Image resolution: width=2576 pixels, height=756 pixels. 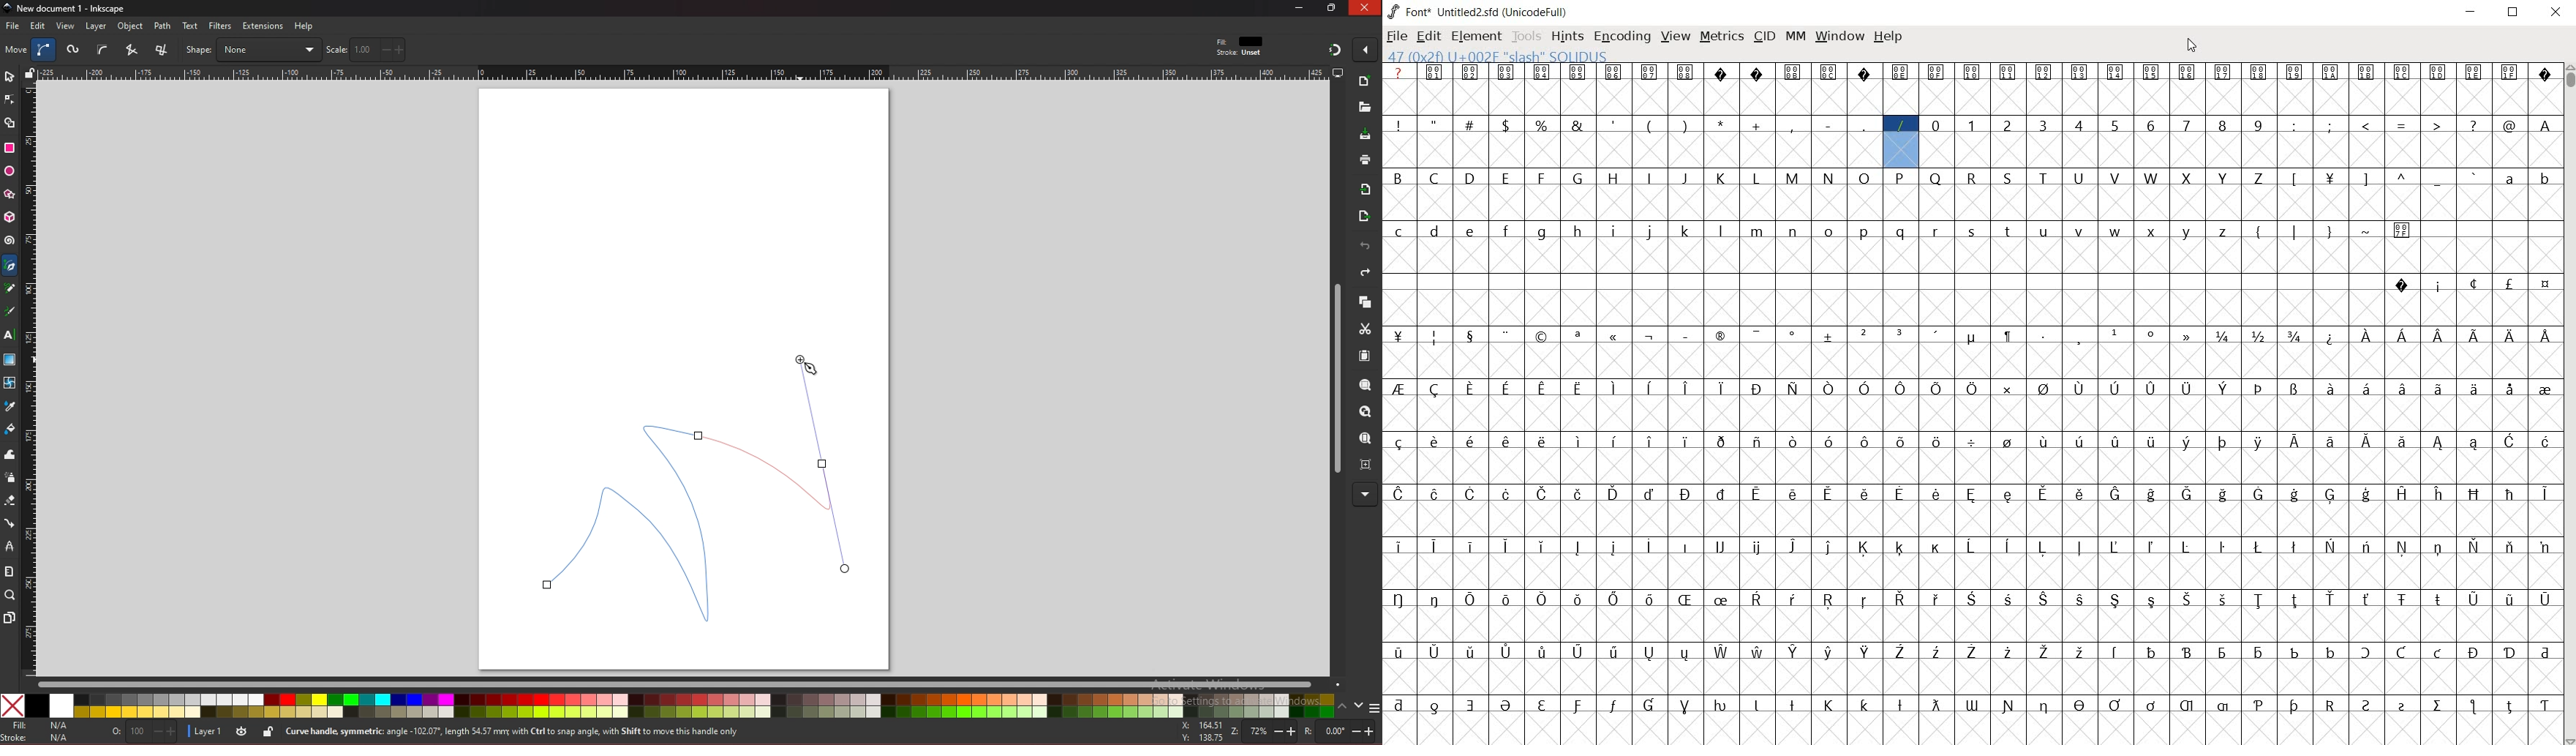 What do you see at coordinates (2007, 389) in the screenshot?
I see `glyph` at bounding box center [2007, 389].